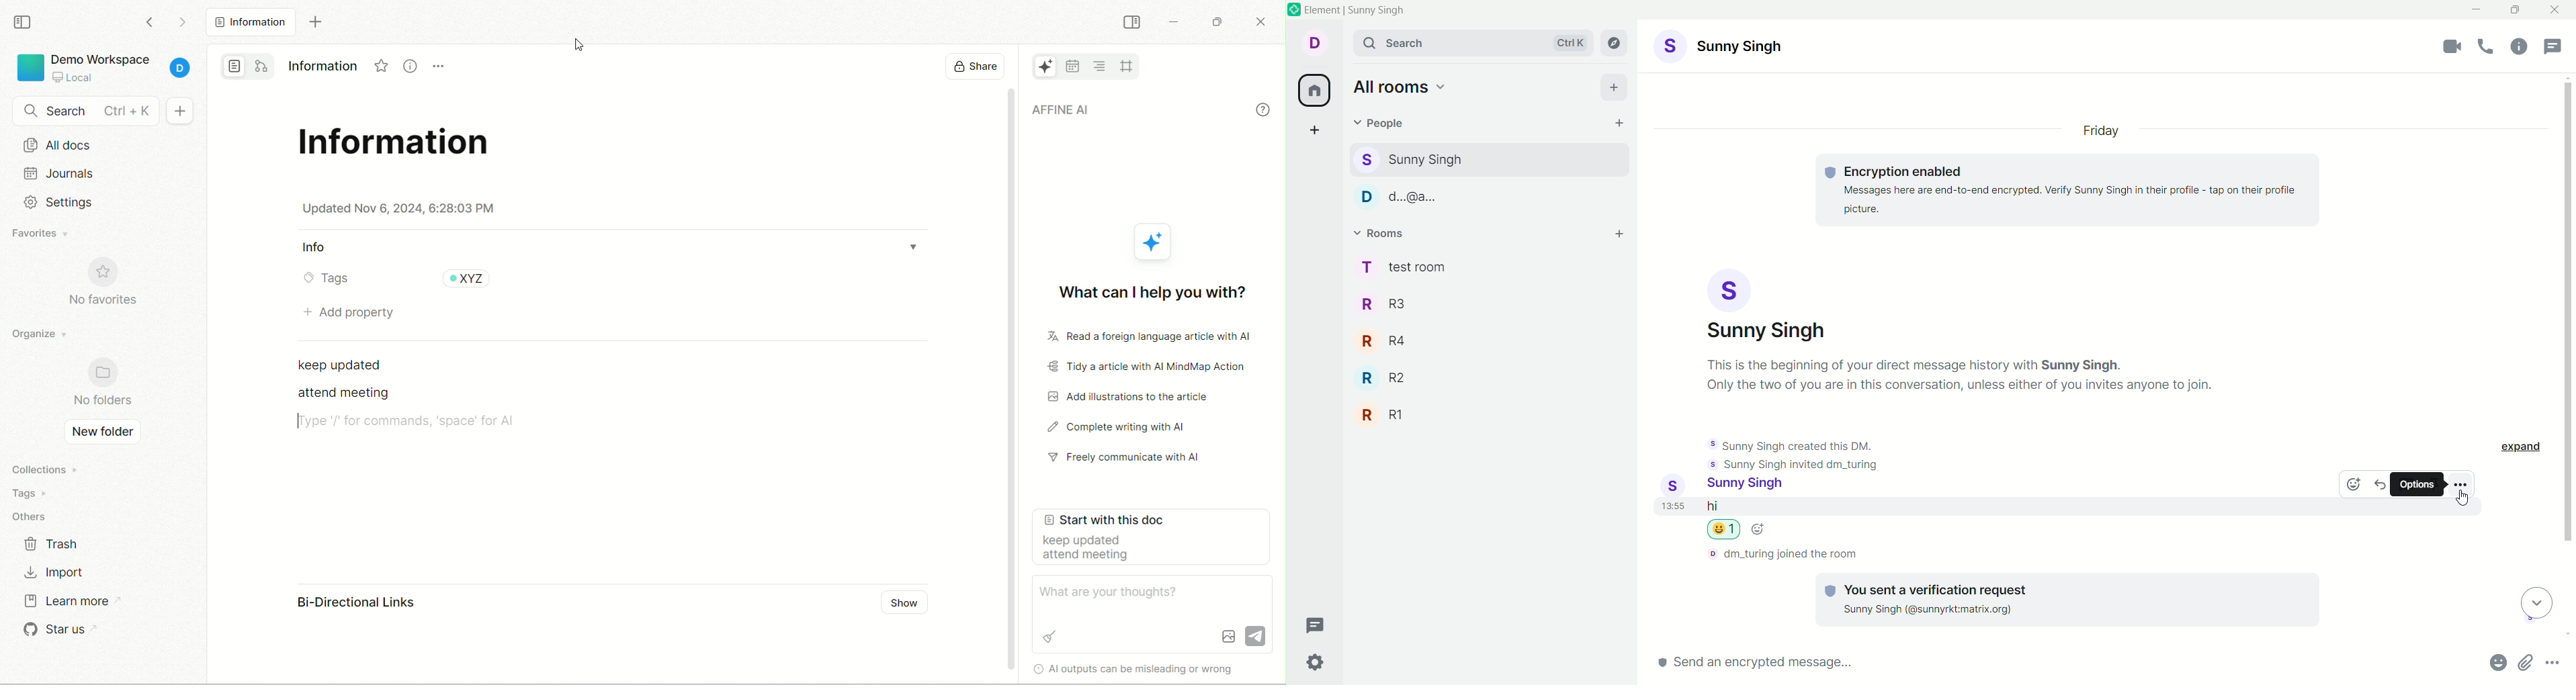 The height and width of the screenshot is (700, 2576). I want to click on people, so click(1430, 158).